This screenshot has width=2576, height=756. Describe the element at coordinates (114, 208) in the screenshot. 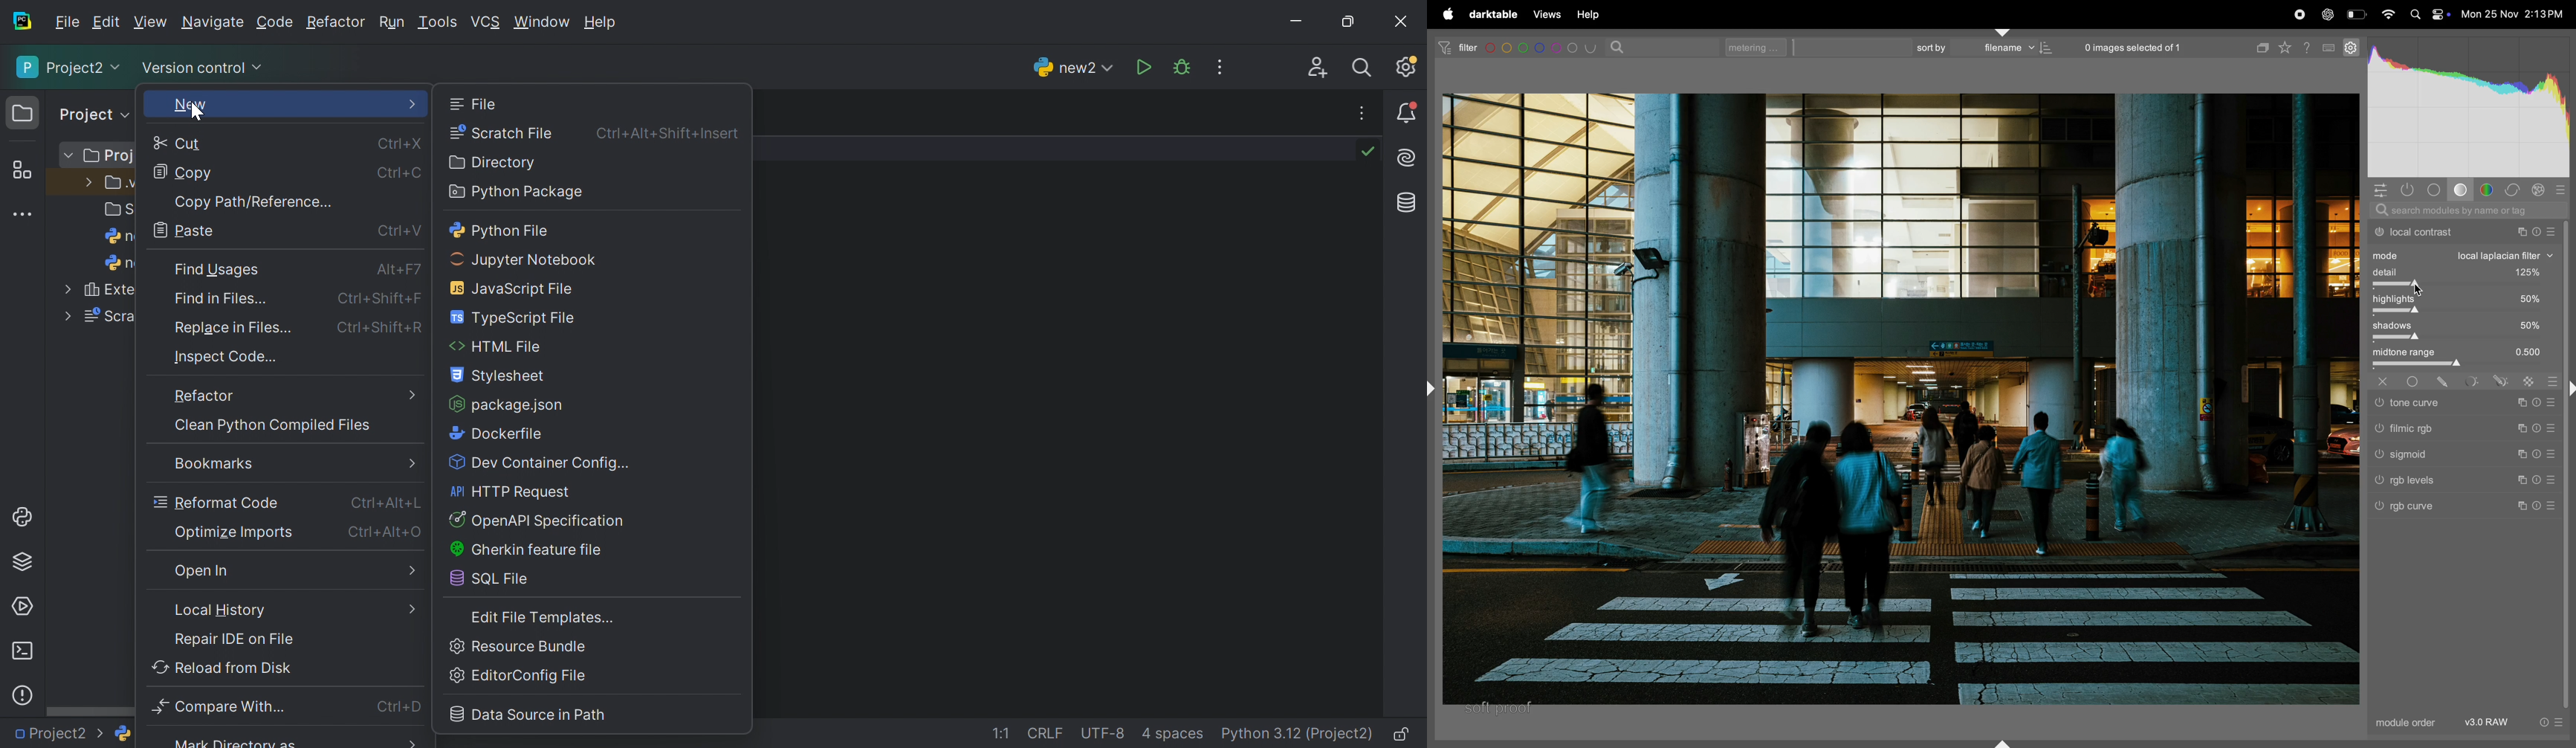

I see `S` at that location.